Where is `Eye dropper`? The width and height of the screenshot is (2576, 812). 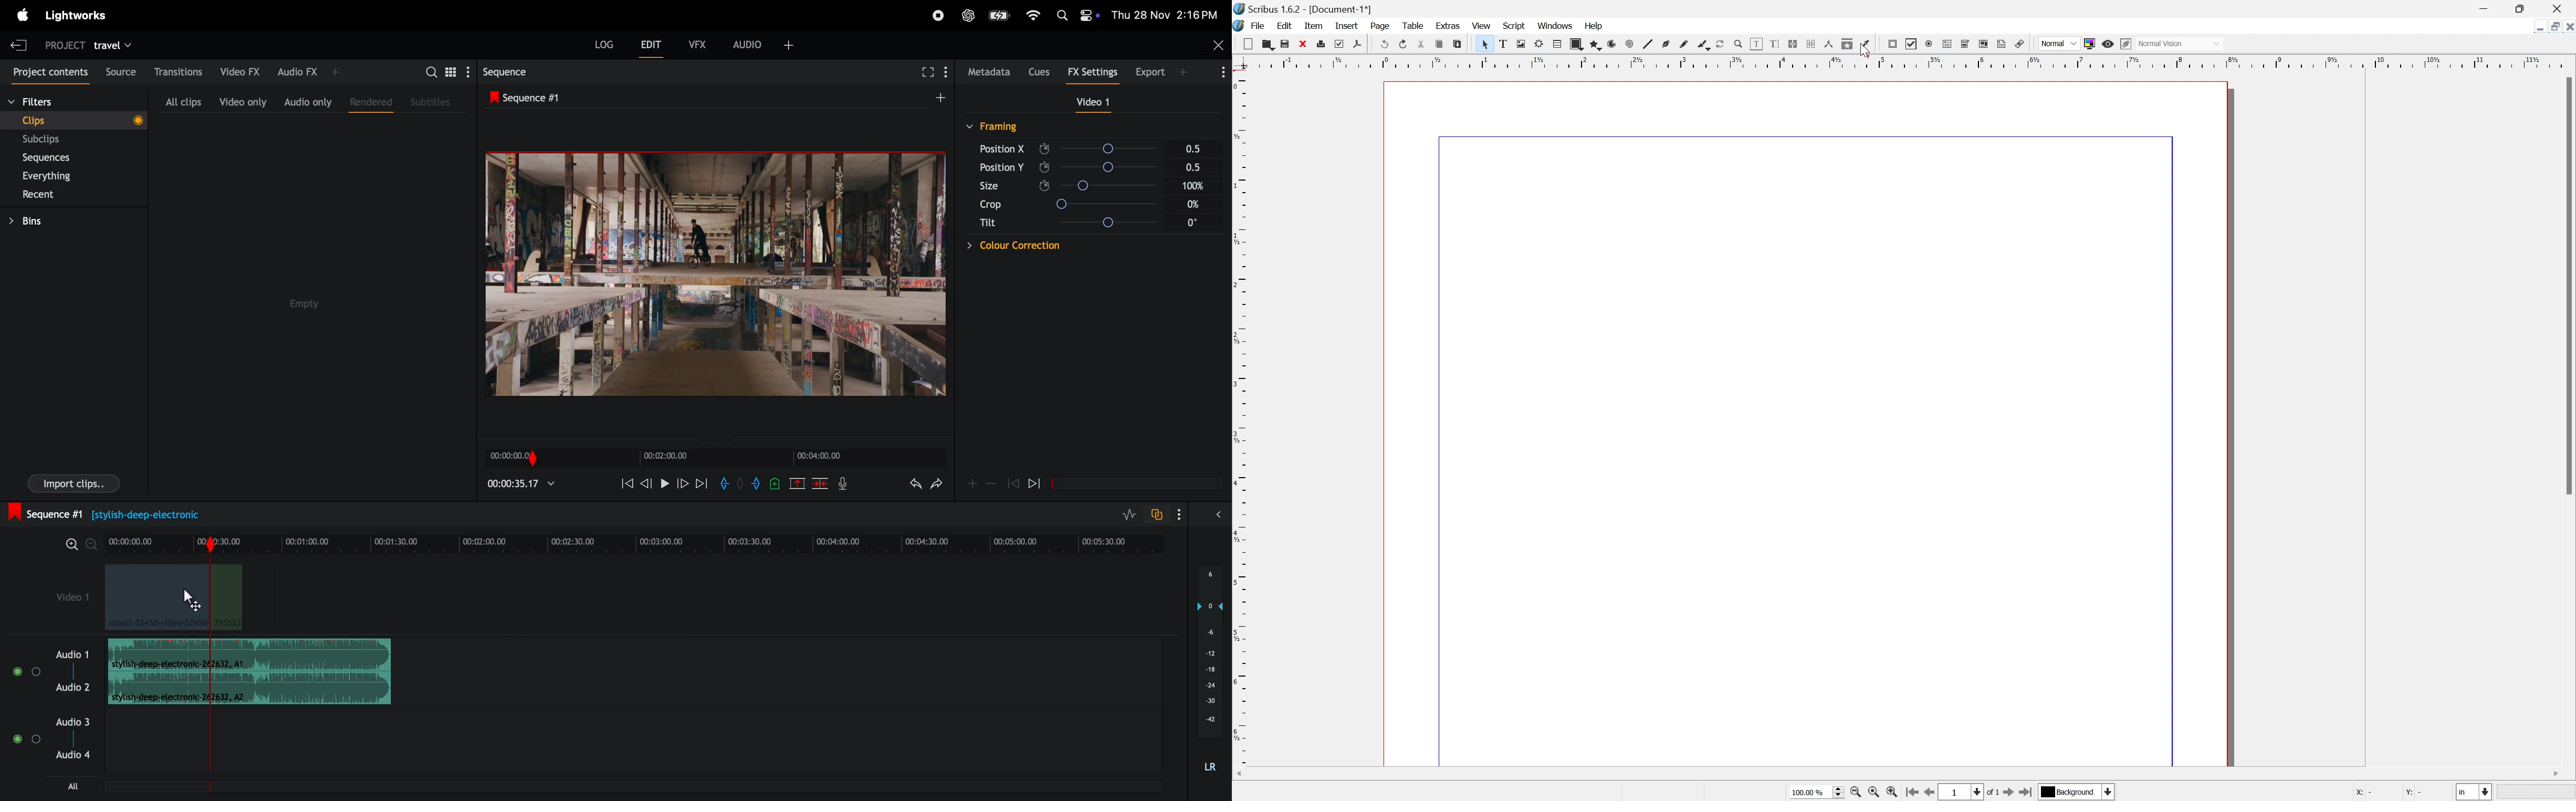
Eye dropper is located at coordinates (1868, 45).